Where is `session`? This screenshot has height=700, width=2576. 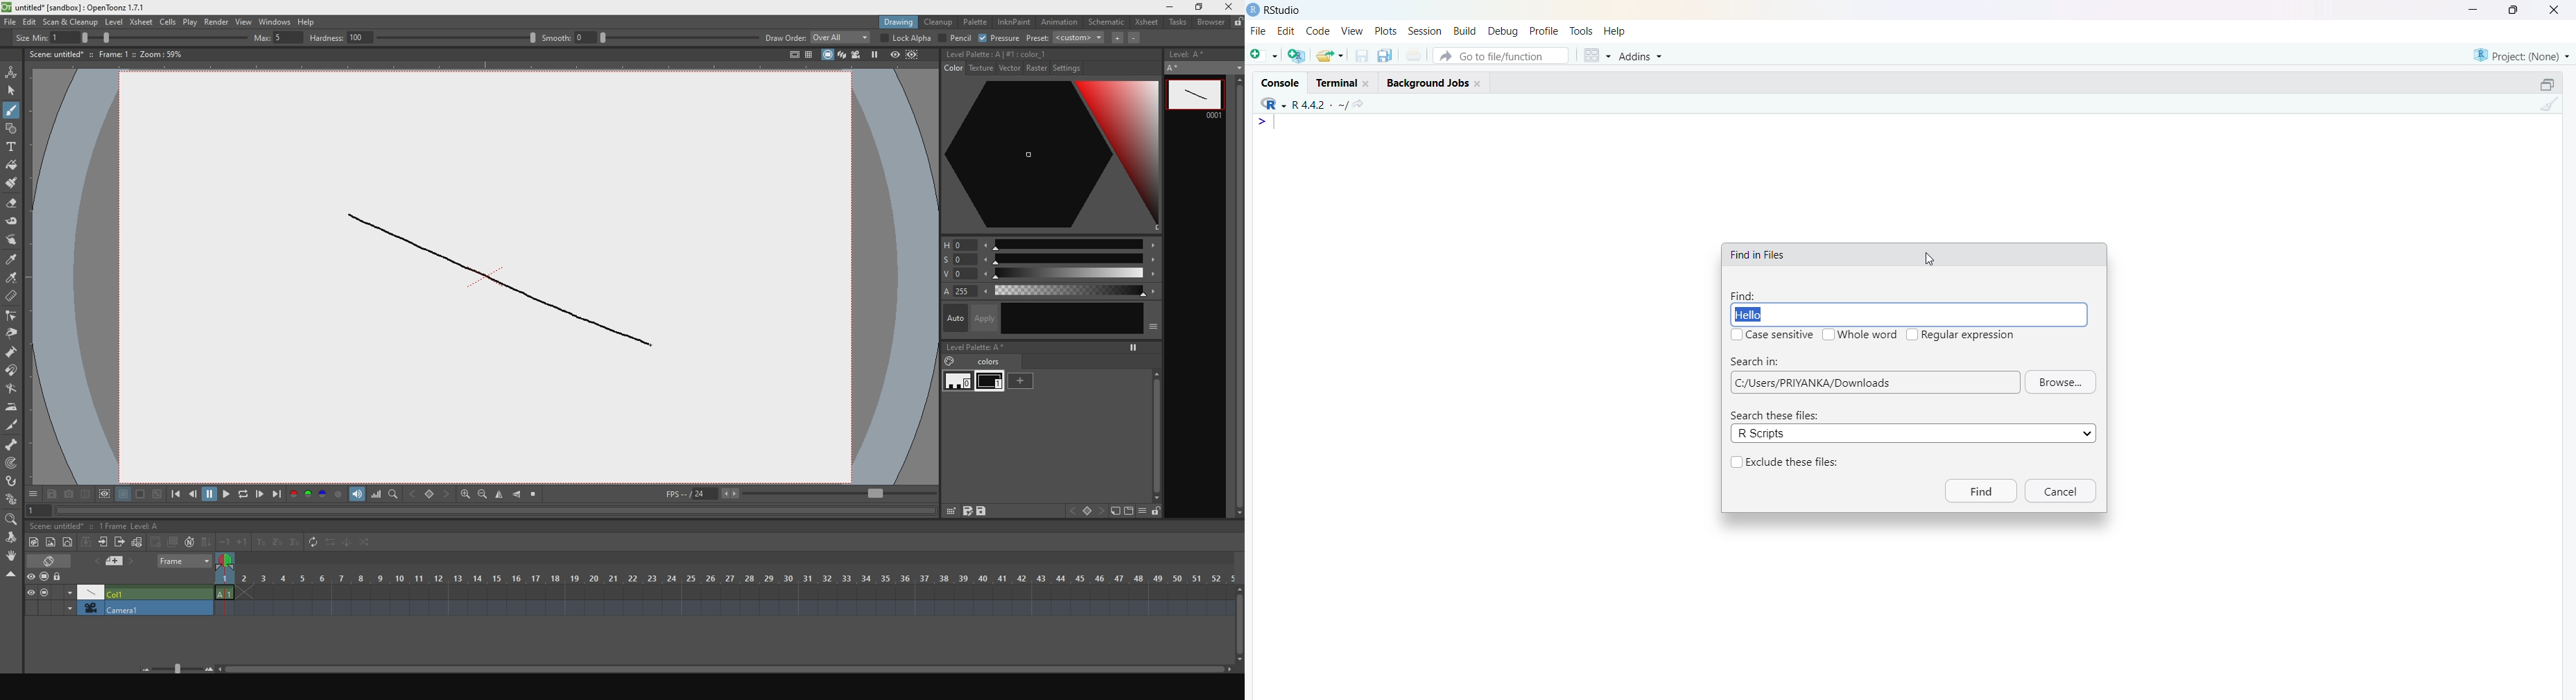
session is located at coordinates (1426, 31).